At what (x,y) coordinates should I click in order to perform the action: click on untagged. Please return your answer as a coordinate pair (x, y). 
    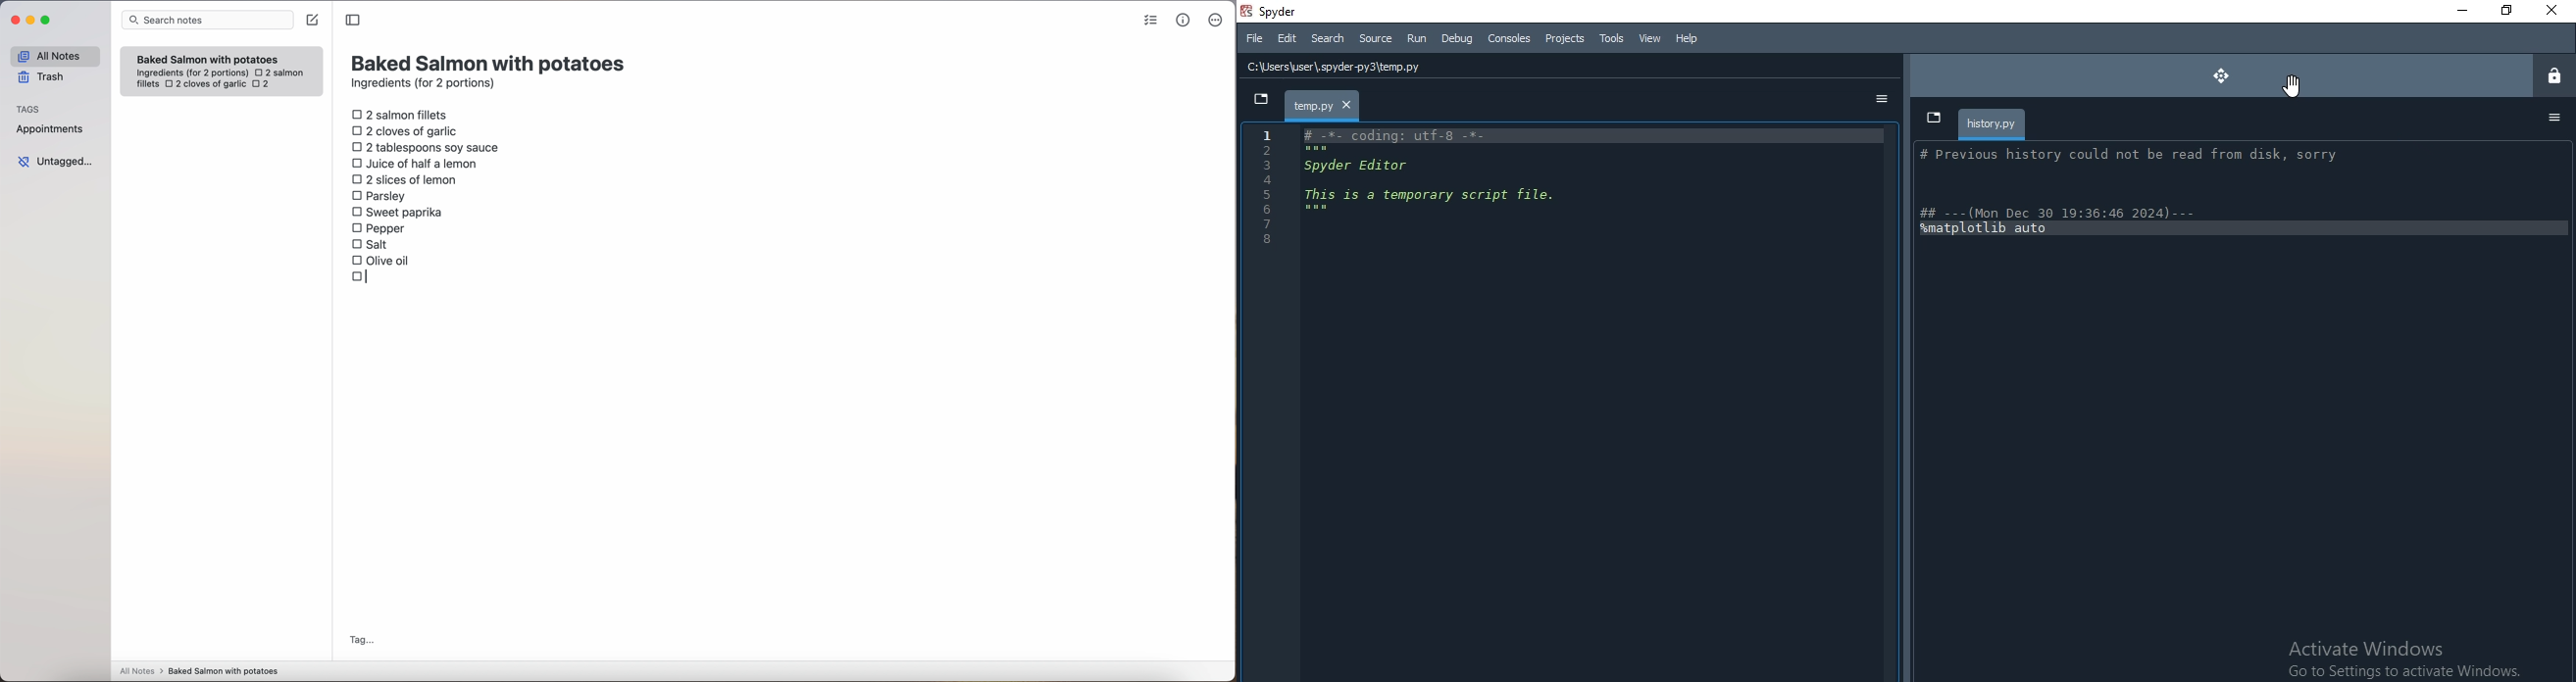
    Looking at the image, I should click on (56, 161).